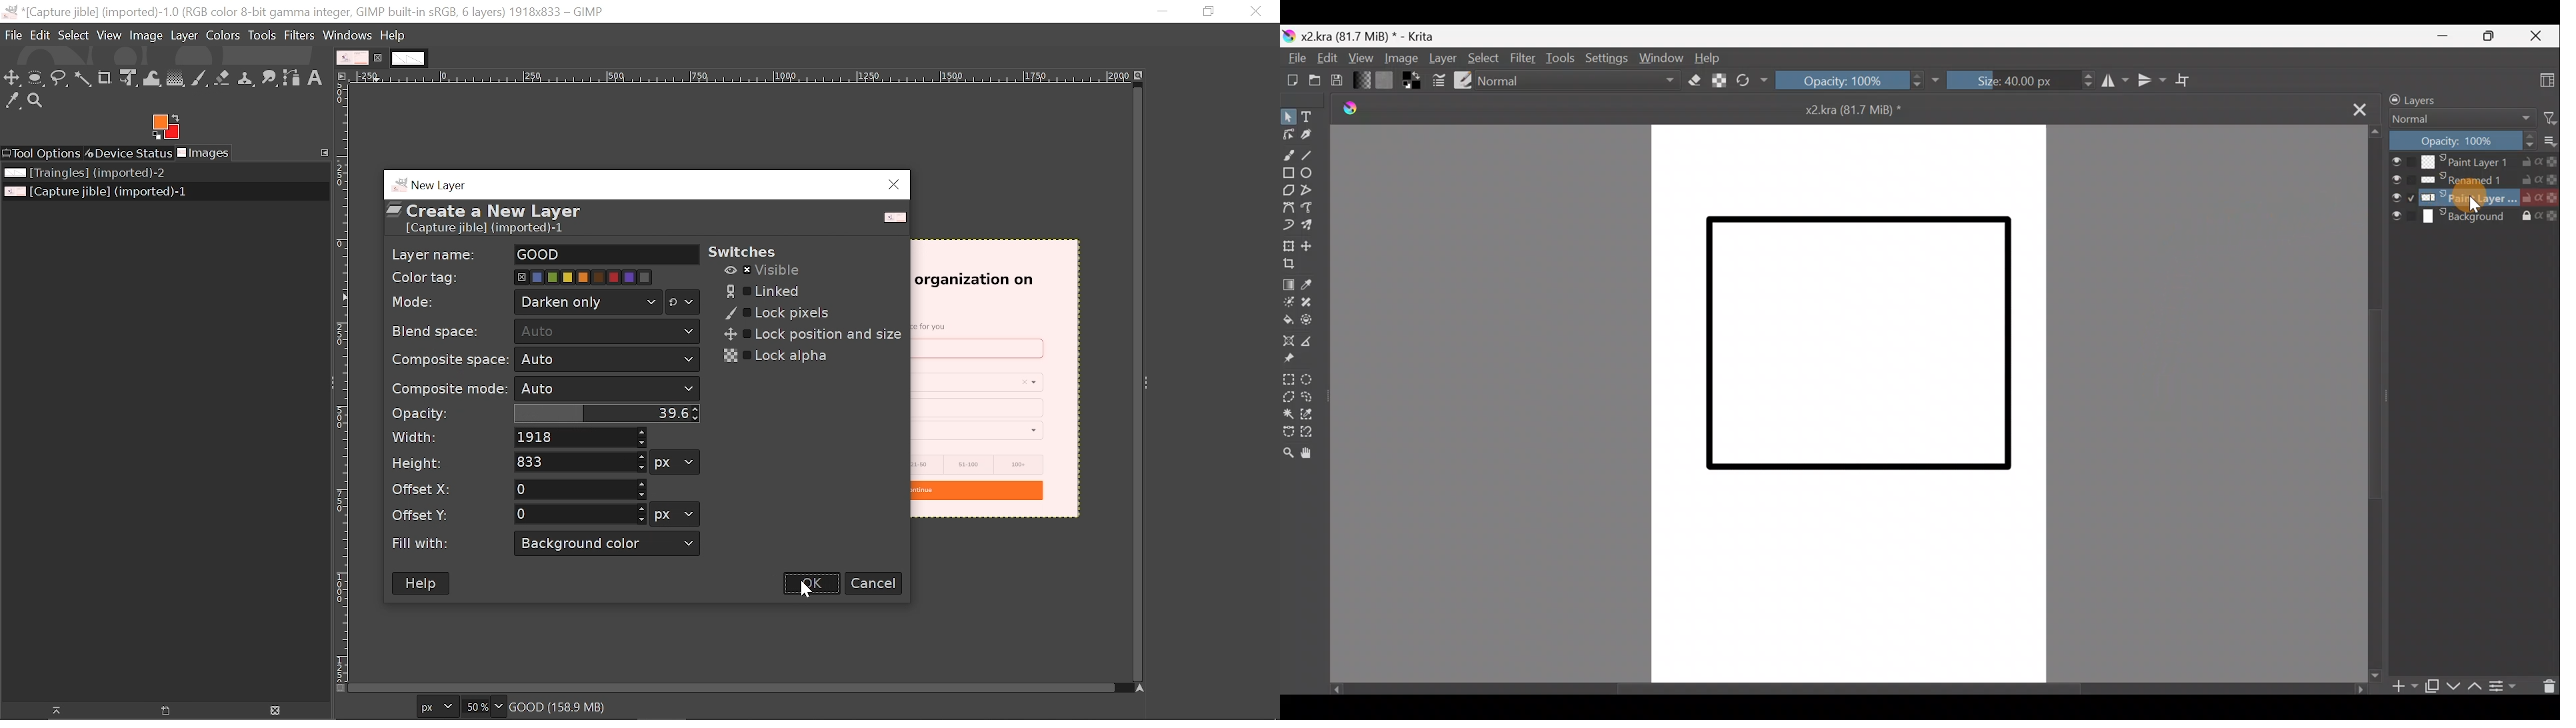 This screenshot has height=728, width=2576. Describe the element at coordinates (261, 35) in the screenshot. I see `Tools` at that location.